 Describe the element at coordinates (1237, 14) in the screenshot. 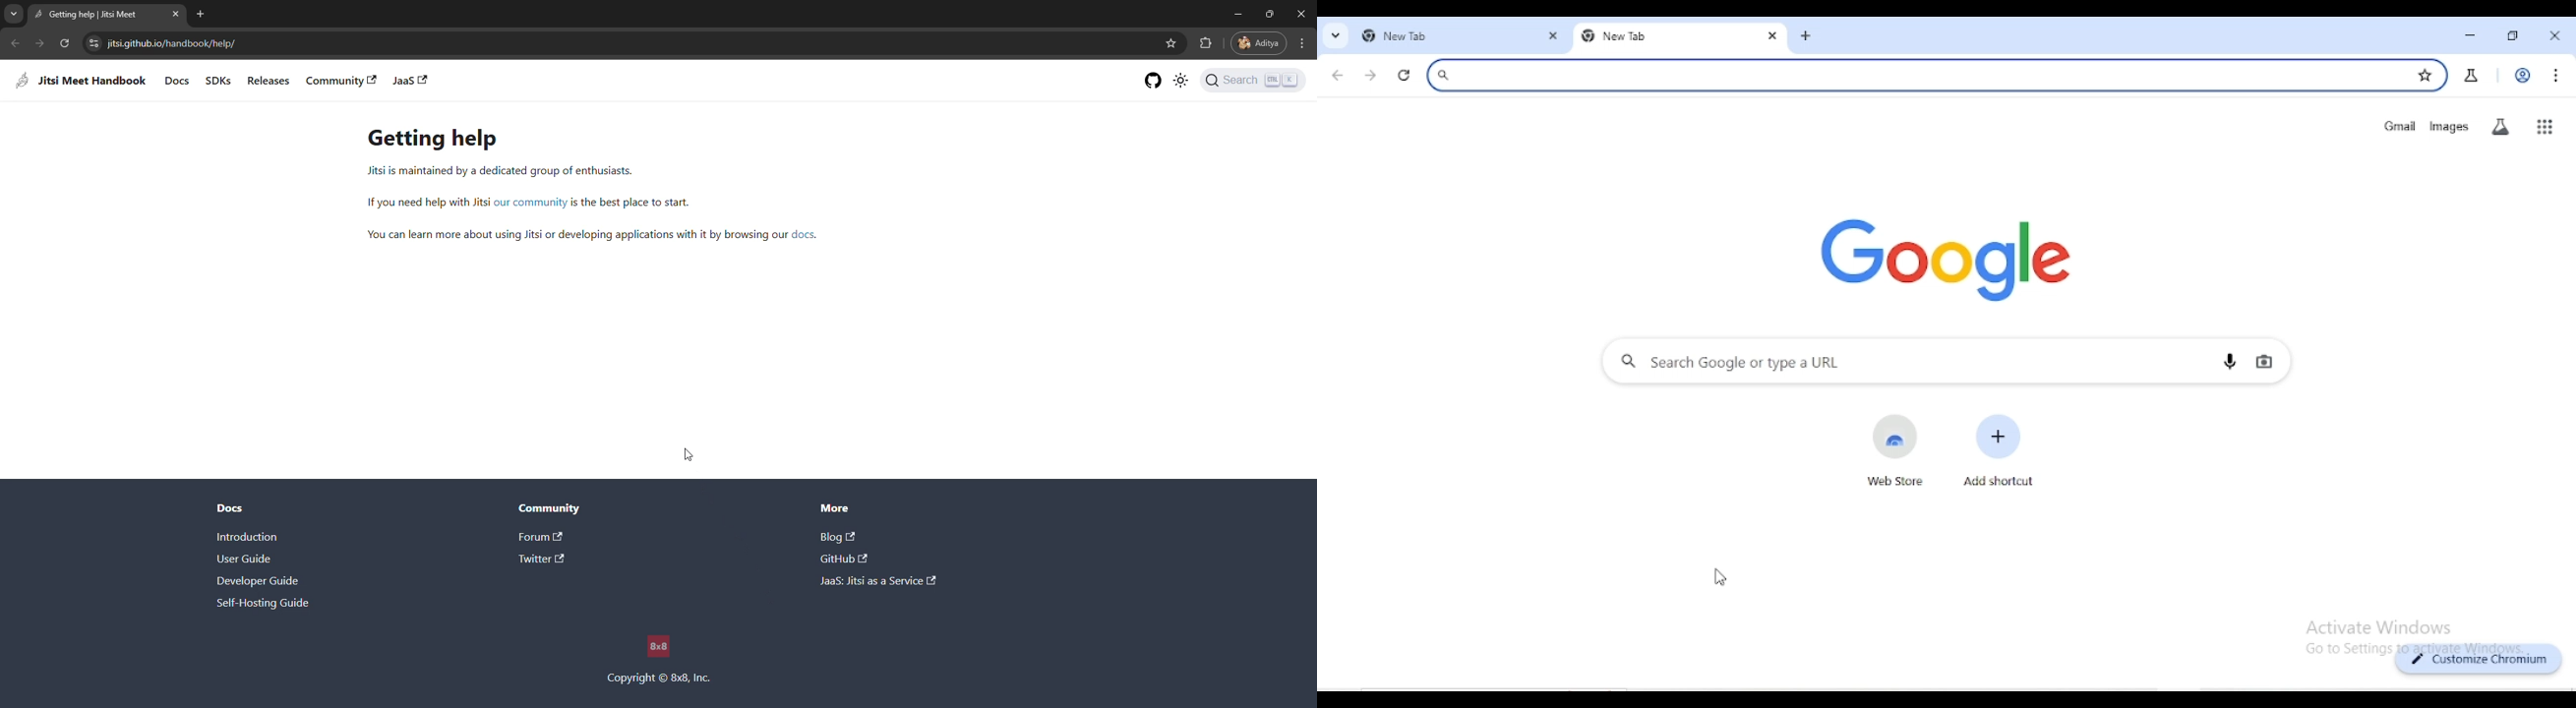

I see `minimize` at that location.